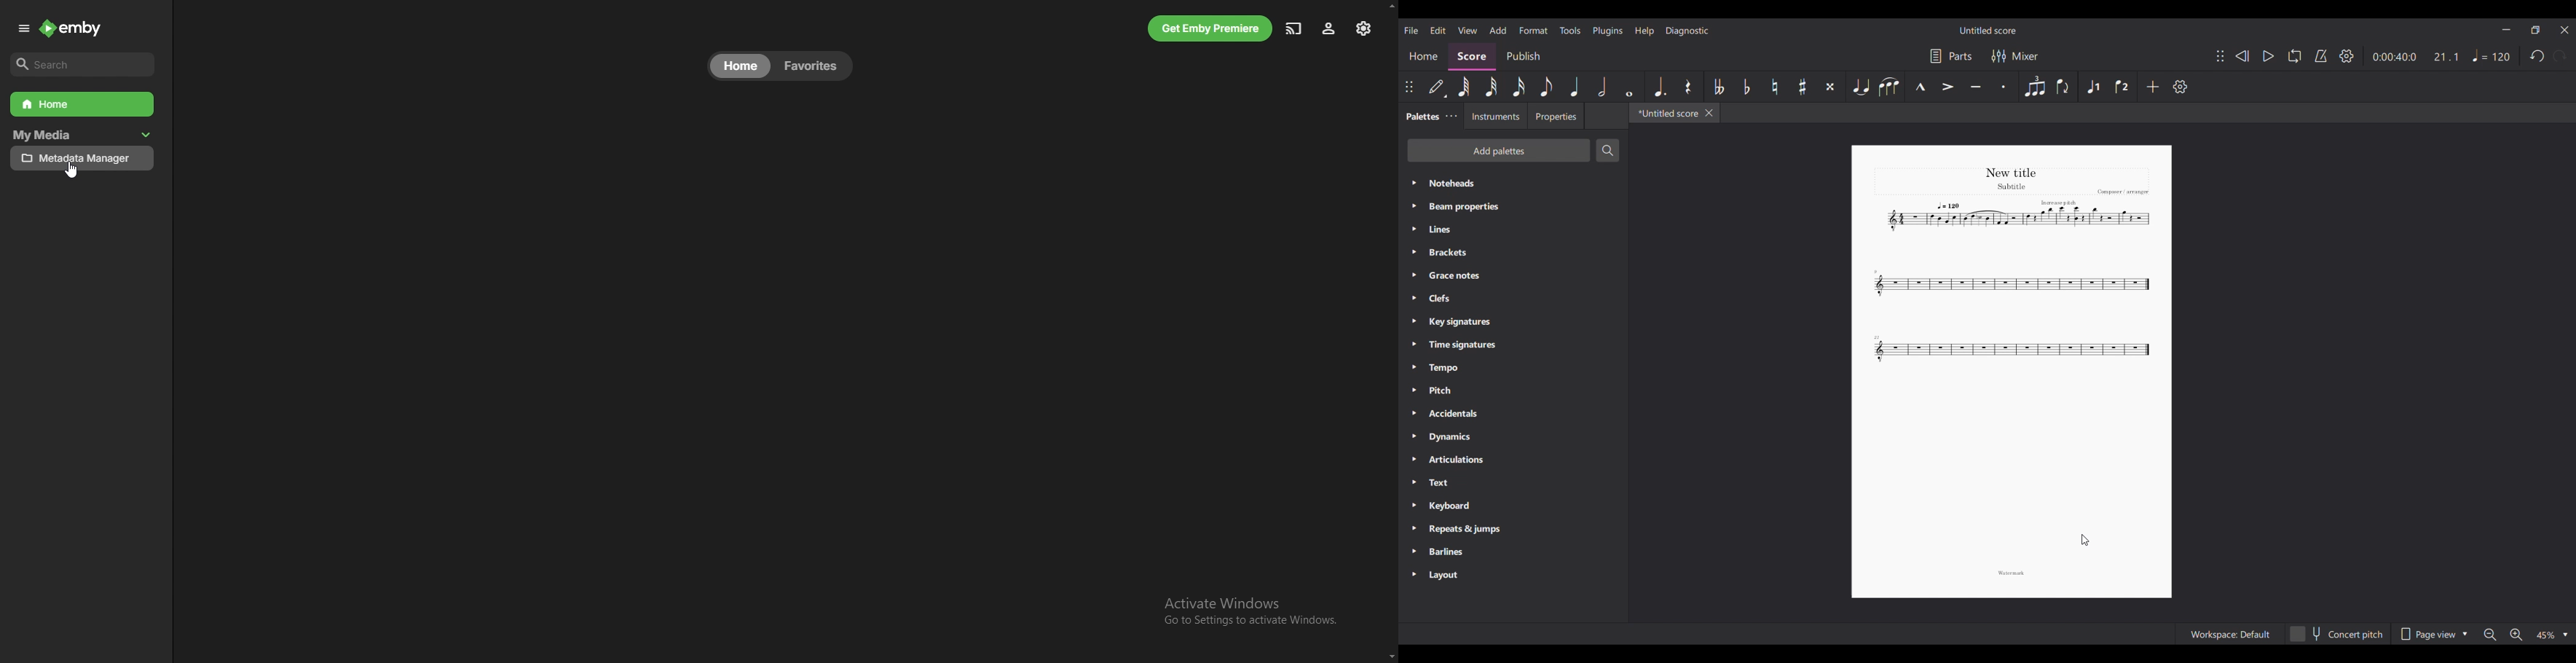  I want to click on Current ratio, so click(2446, 56).